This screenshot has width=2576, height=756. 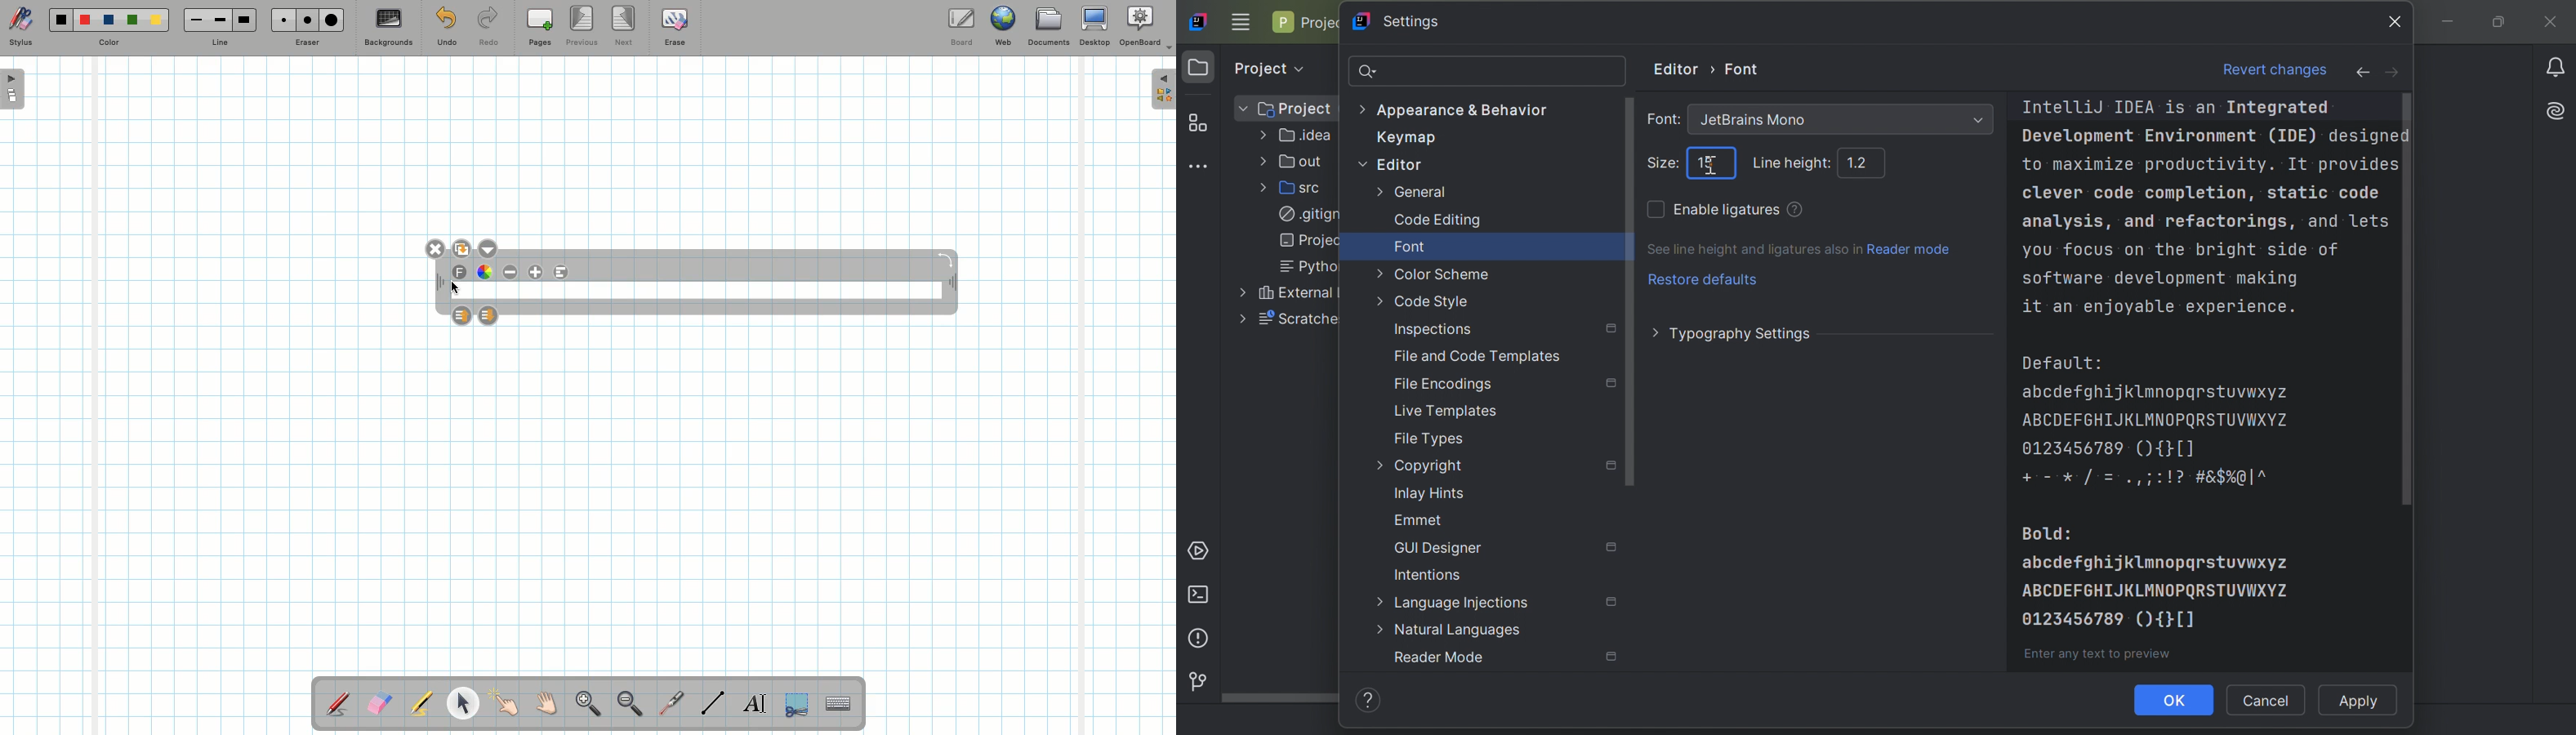 What do you see at coordinates (379, 705) in the screenshot?
I see `Eraser` at bounding box center [379, 705].